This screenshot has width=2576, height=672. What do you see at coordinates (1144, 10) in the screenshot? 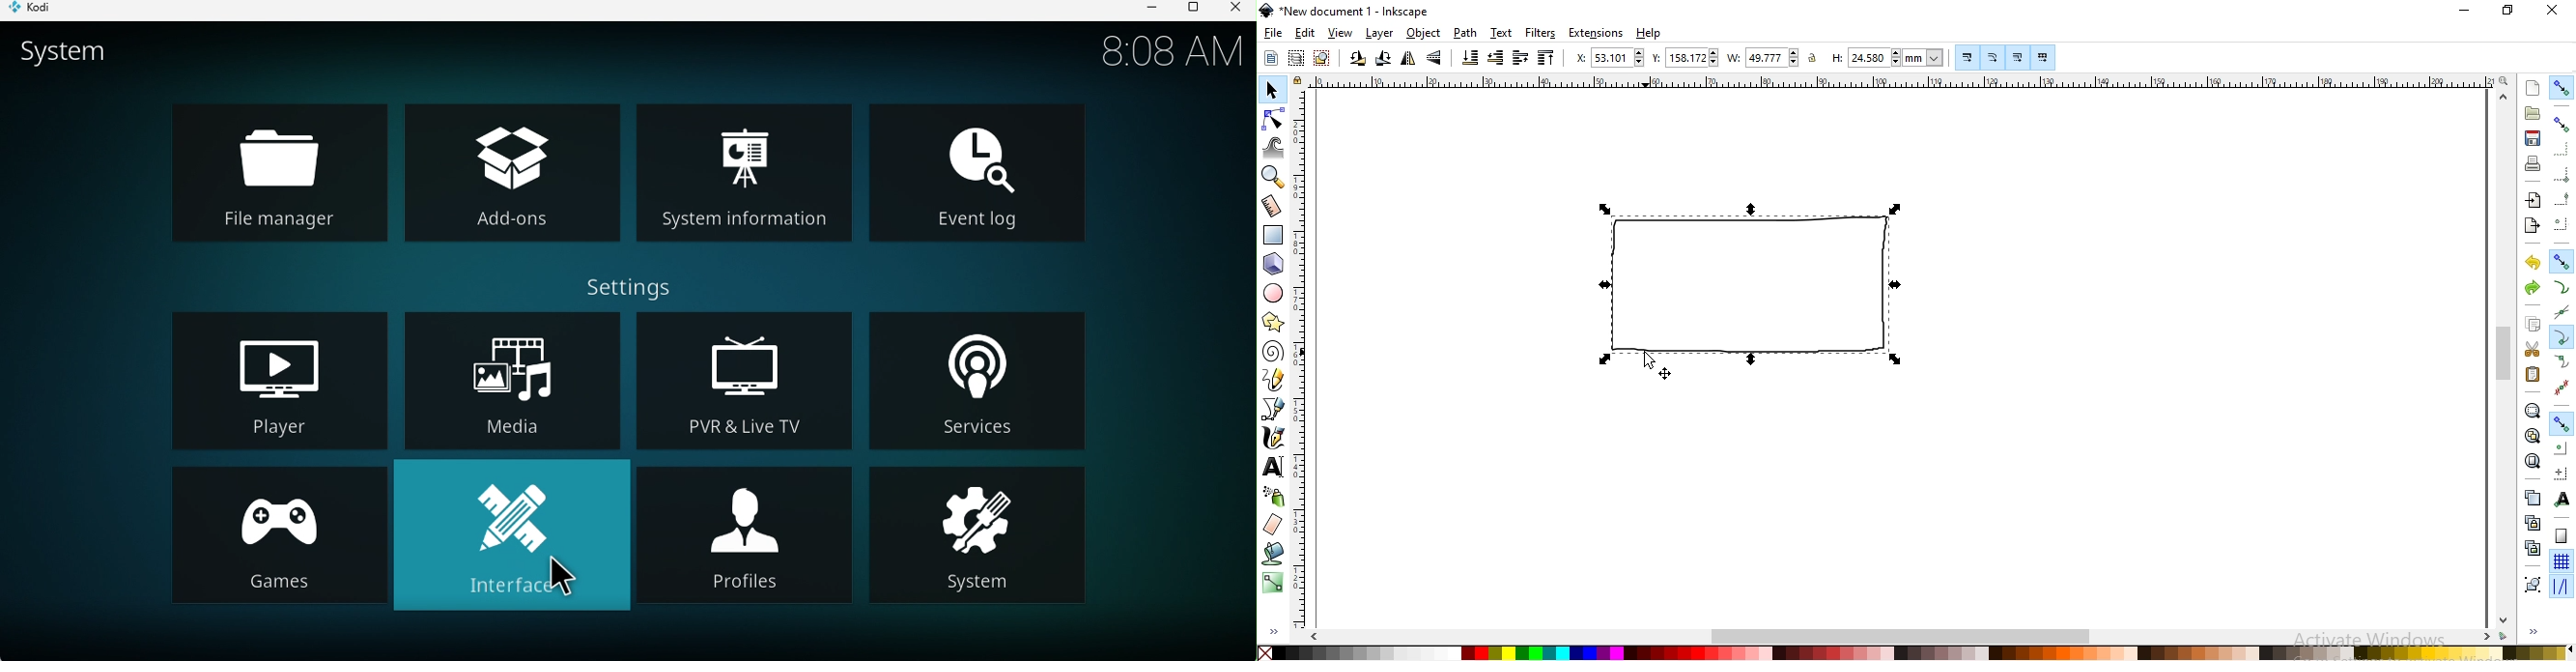
I see `Minimize` at bounding box center [1144, 10].